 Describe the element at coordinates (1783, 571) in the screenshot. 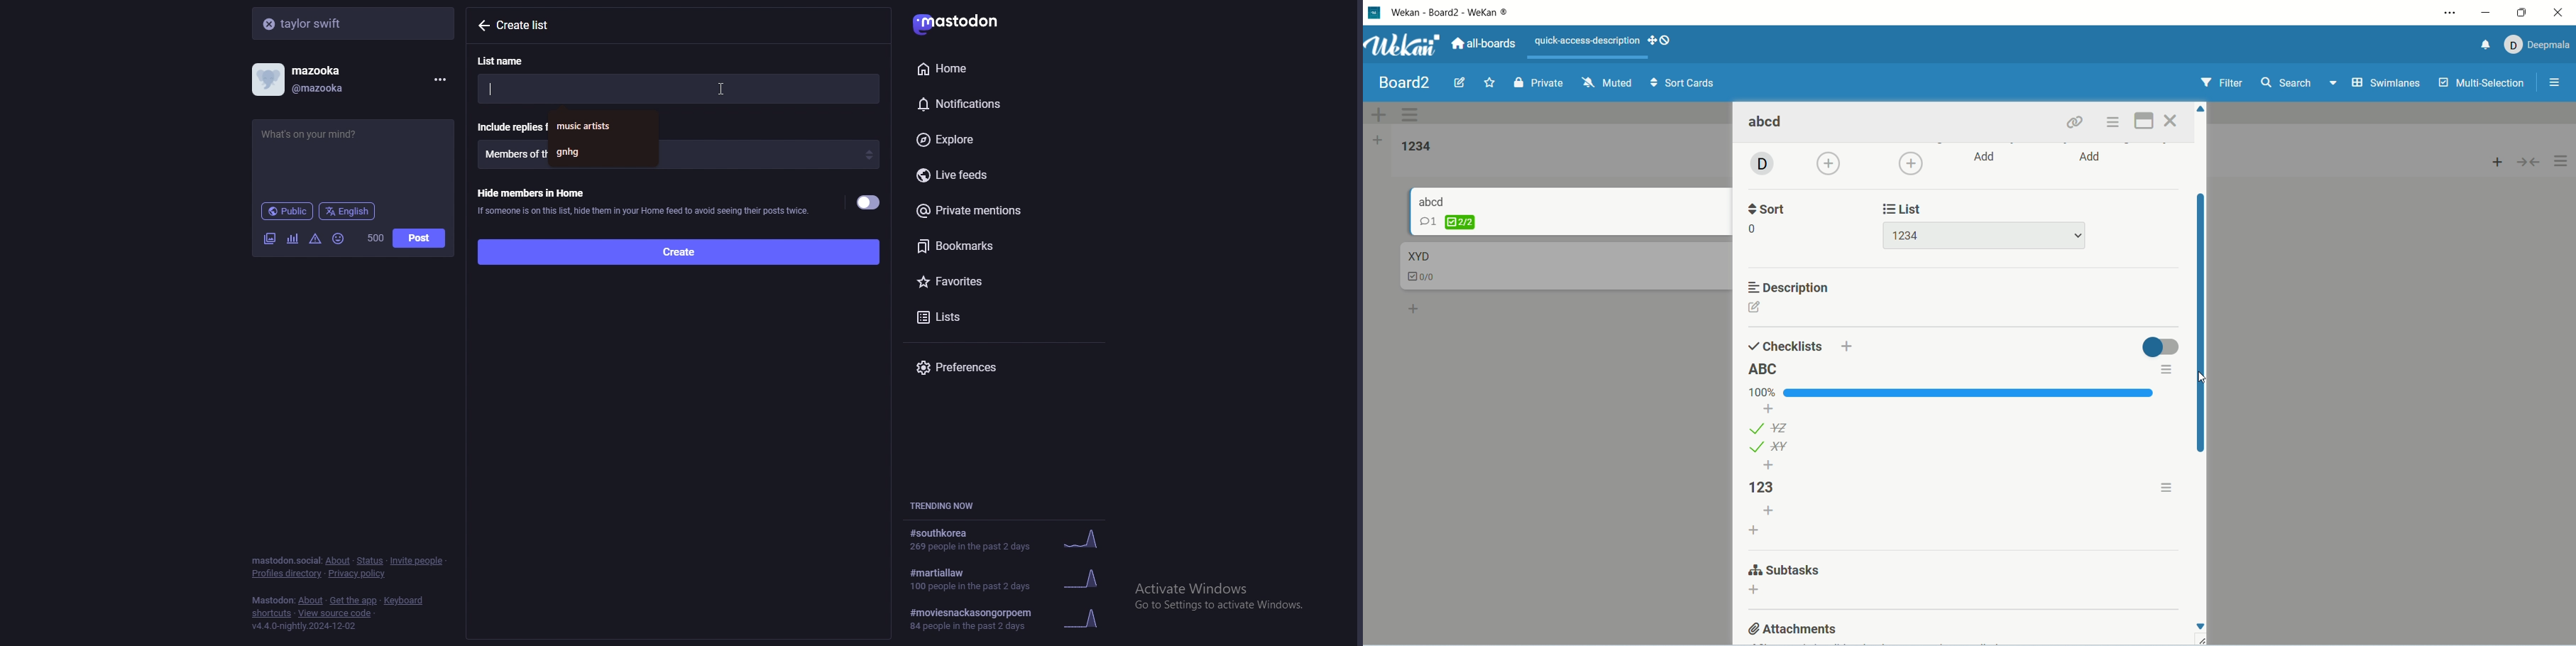

I see `subtasks` at that location.